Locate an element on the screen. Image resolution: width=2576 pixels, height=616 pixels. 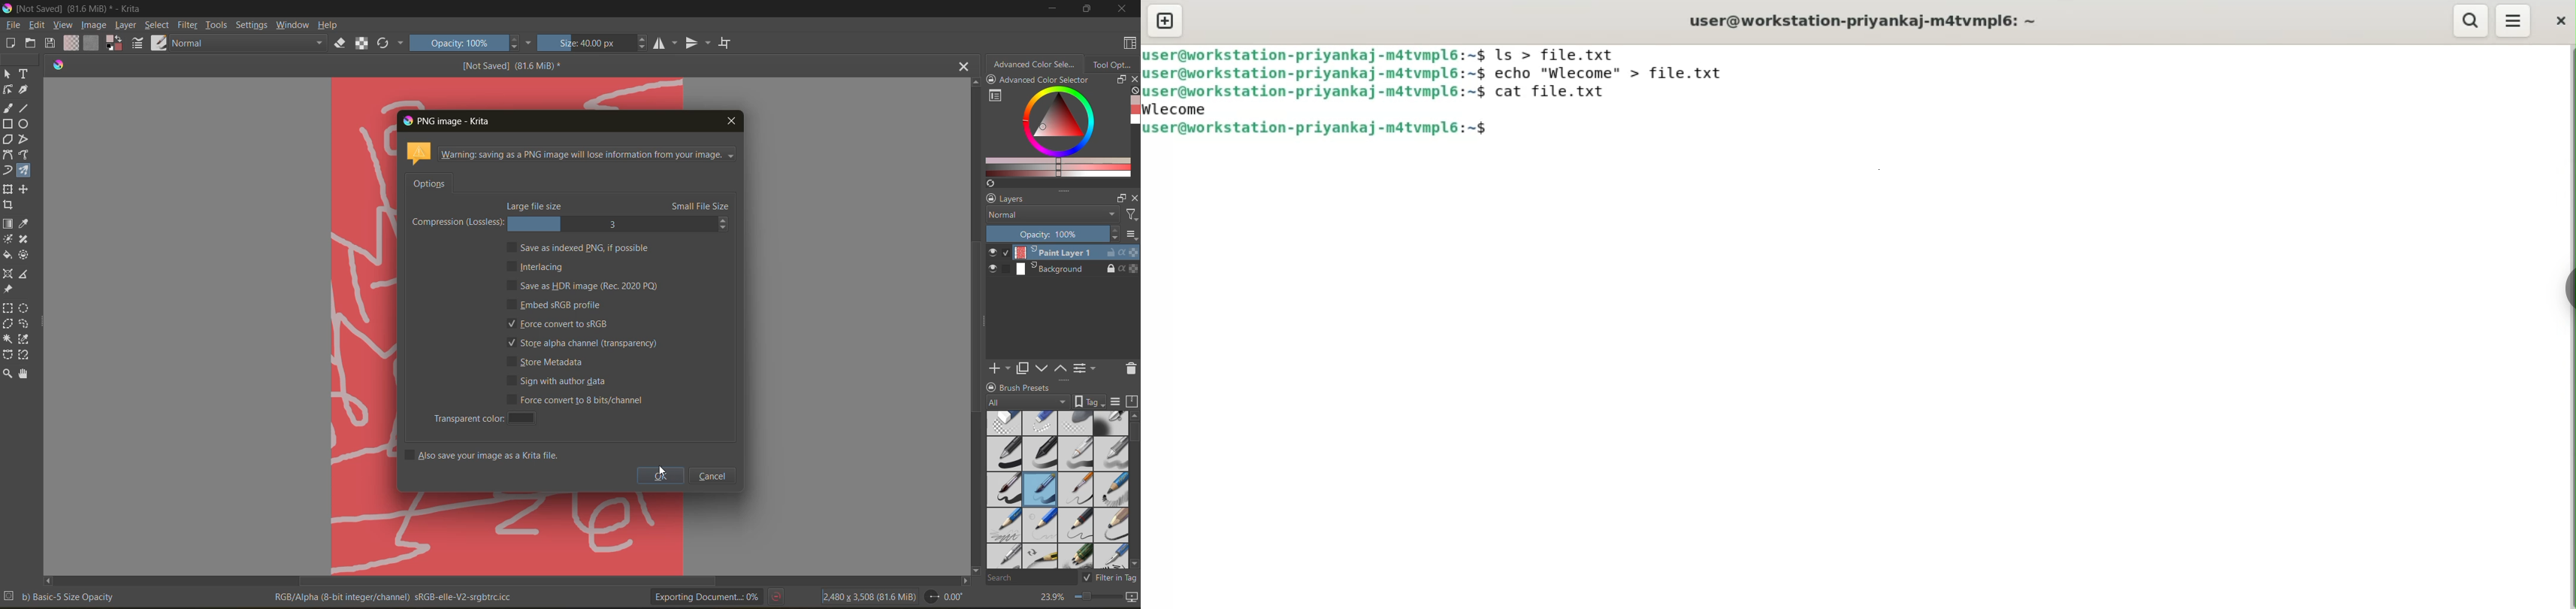
close is located at coordinates (1134, 80).